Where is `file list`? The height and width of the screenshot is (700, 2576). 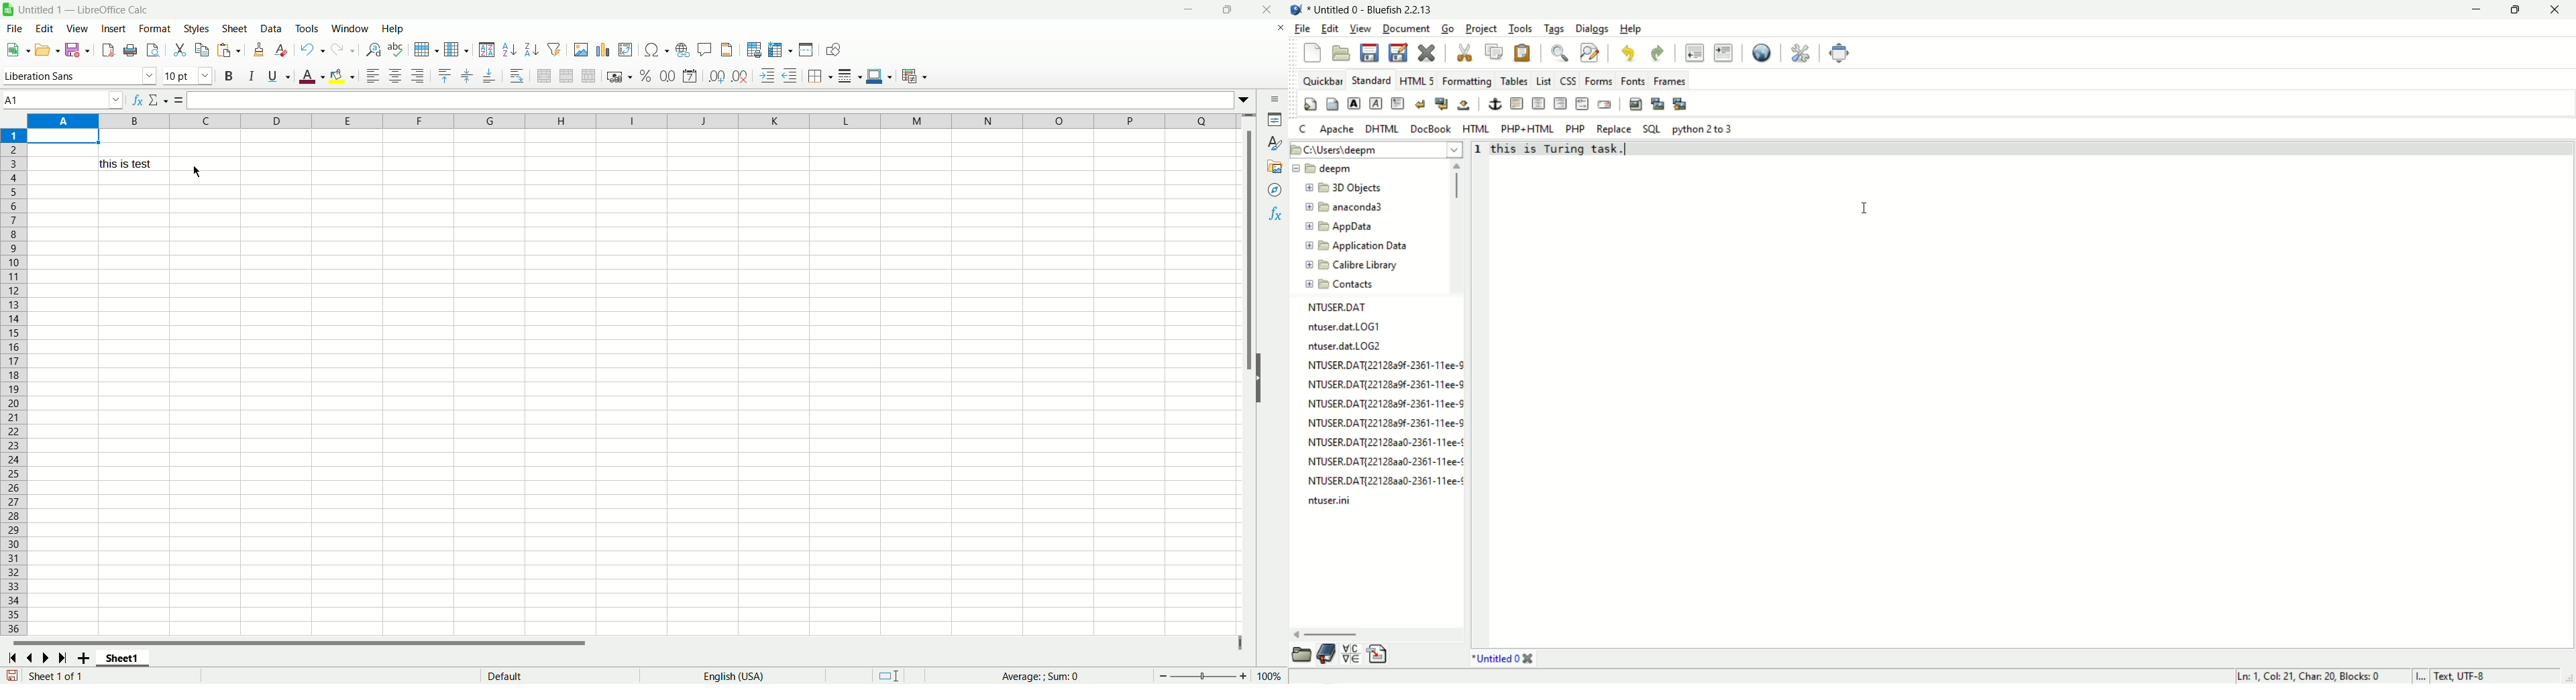 file list is located at coordinates (1381, 412).